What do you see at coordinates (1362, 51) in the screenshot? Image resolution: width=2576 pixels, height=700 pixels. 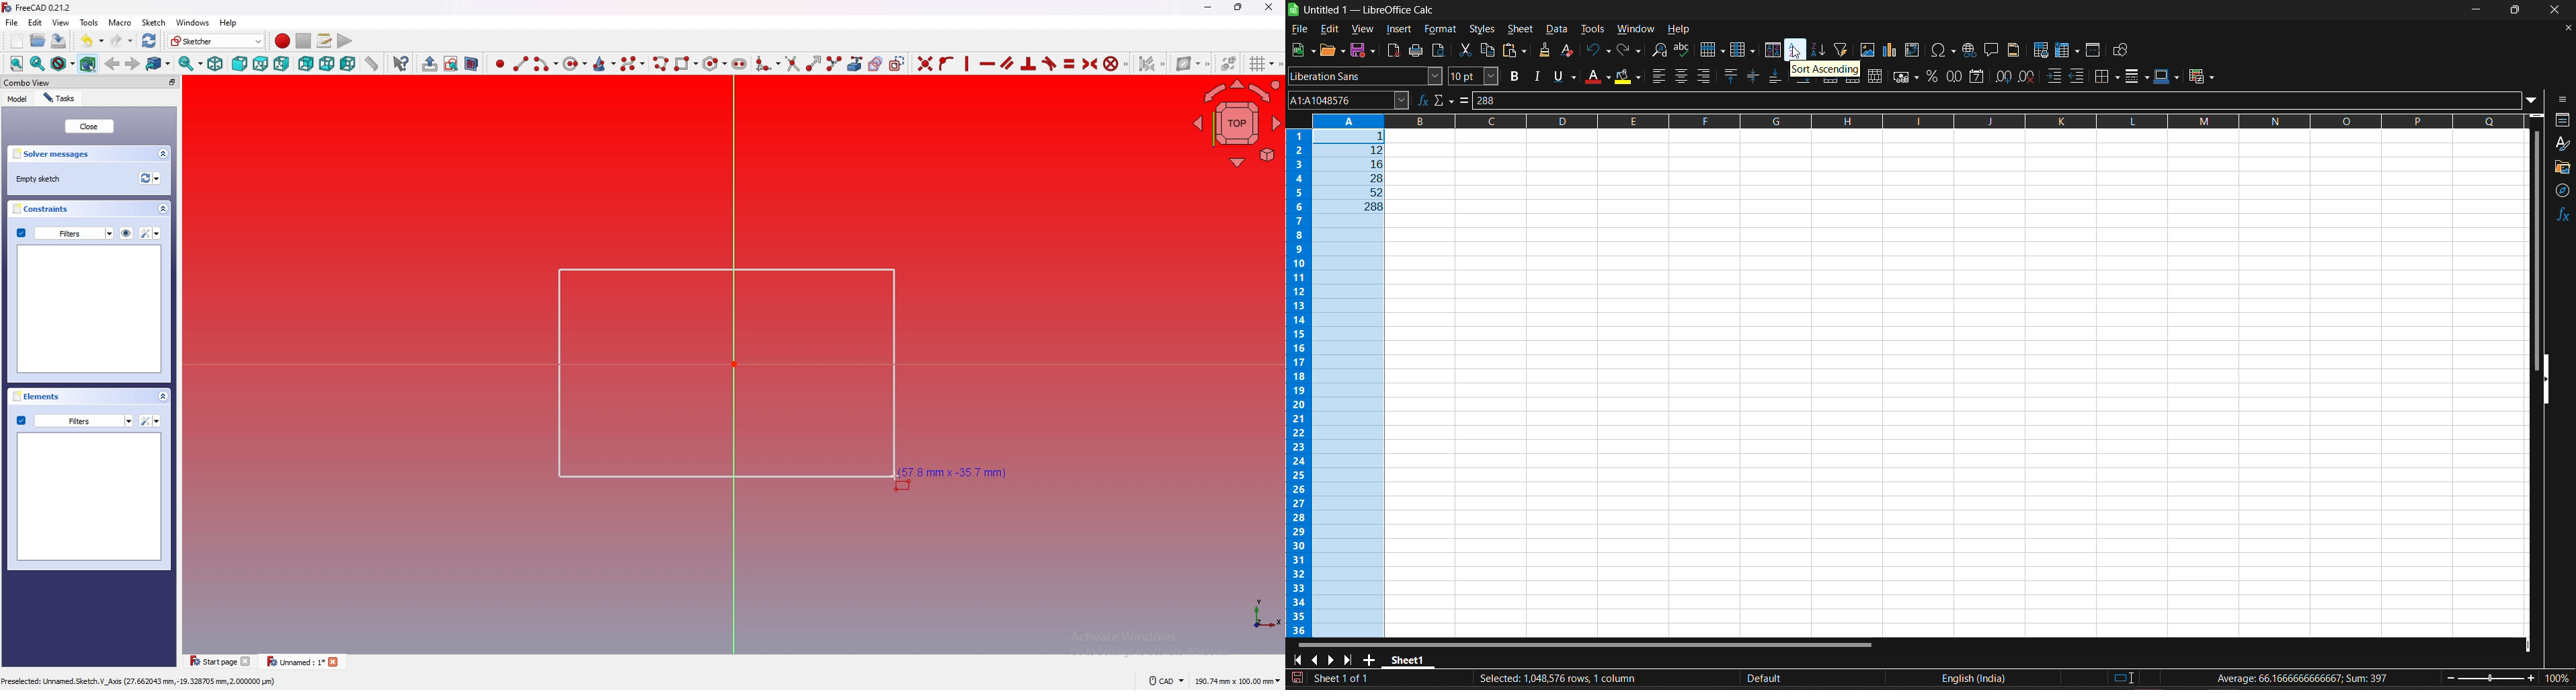 I see `save` at bounding box center [1362, 51].